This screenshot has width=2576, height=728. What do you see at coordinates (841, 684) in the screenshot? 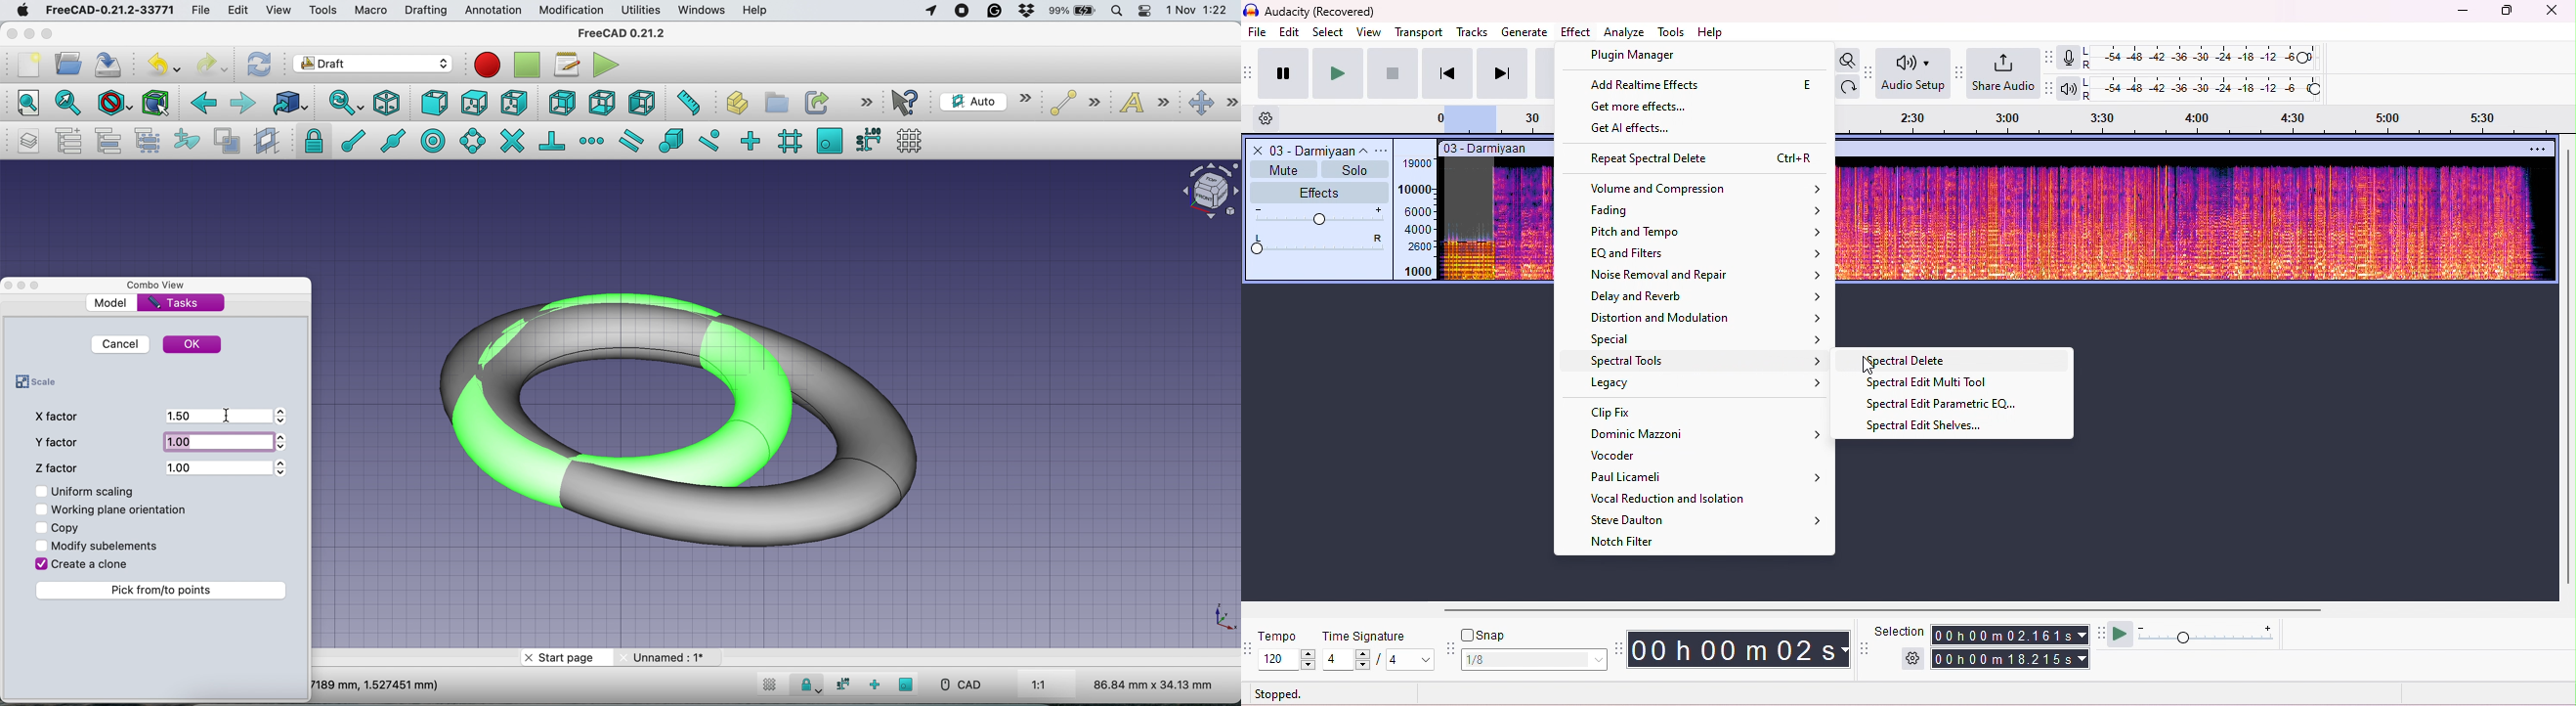
I see `snap dimensions` at bounding box center [841, 684].